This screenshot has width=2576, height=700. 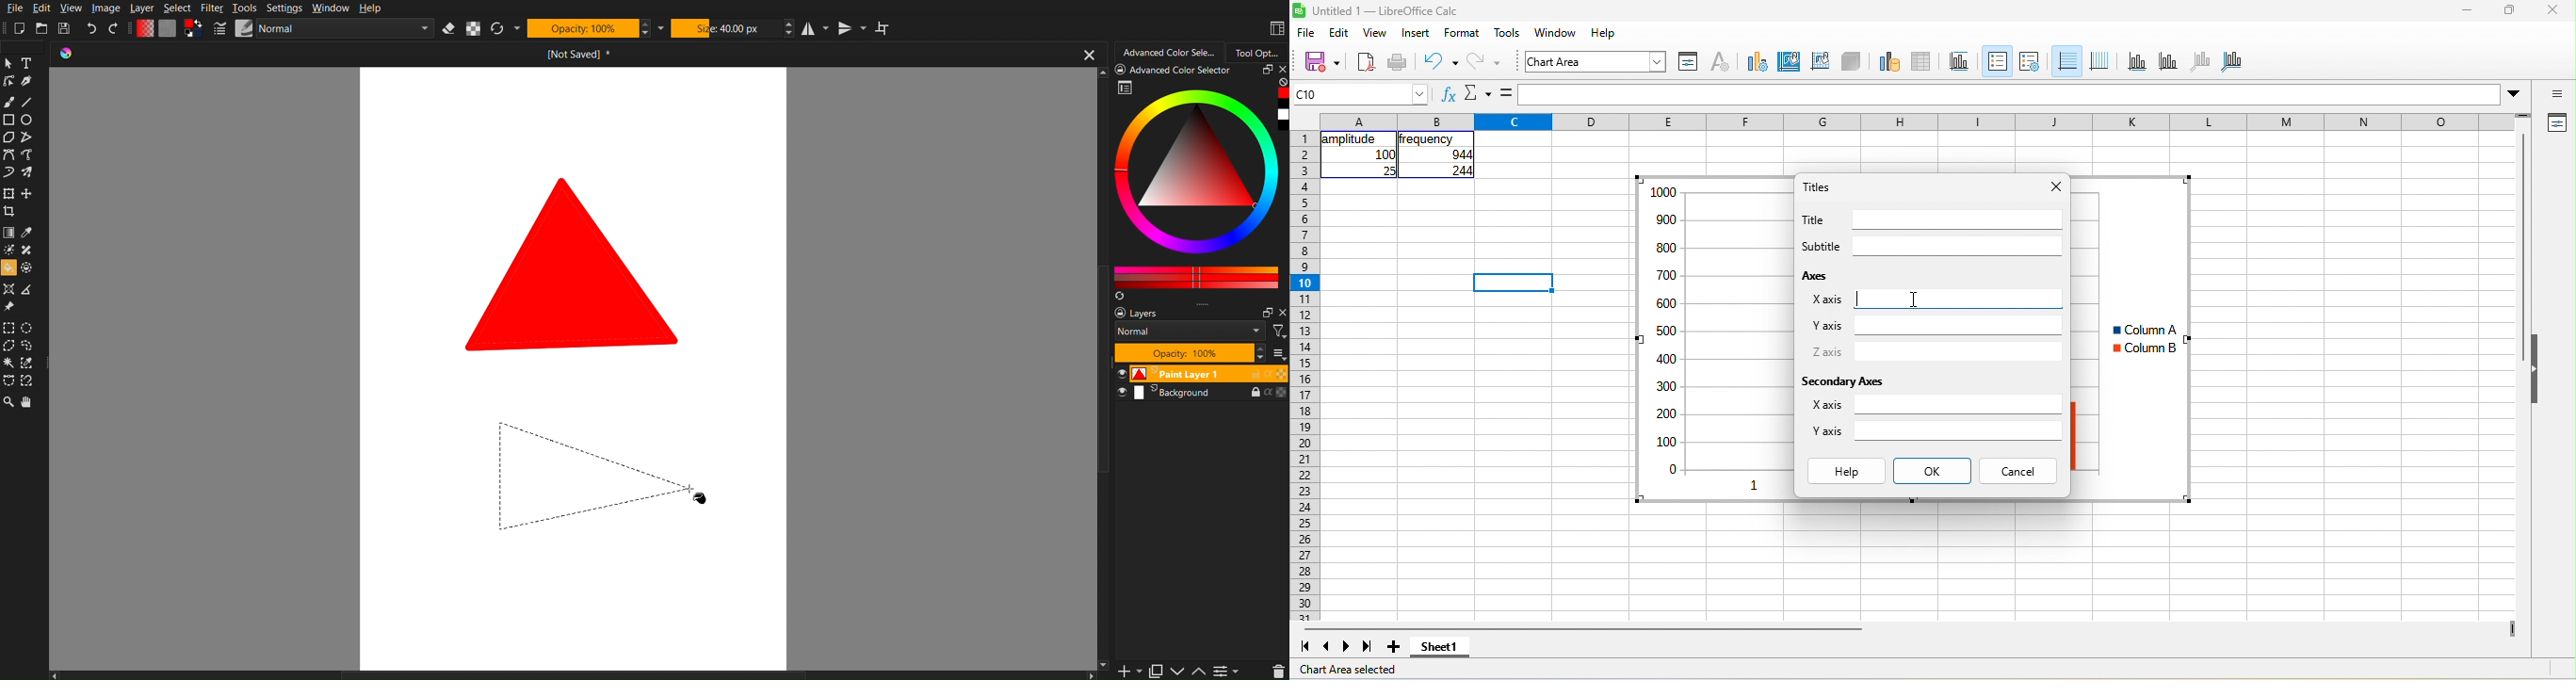 I want to click on last sheet, so click(x=1368, y=647).